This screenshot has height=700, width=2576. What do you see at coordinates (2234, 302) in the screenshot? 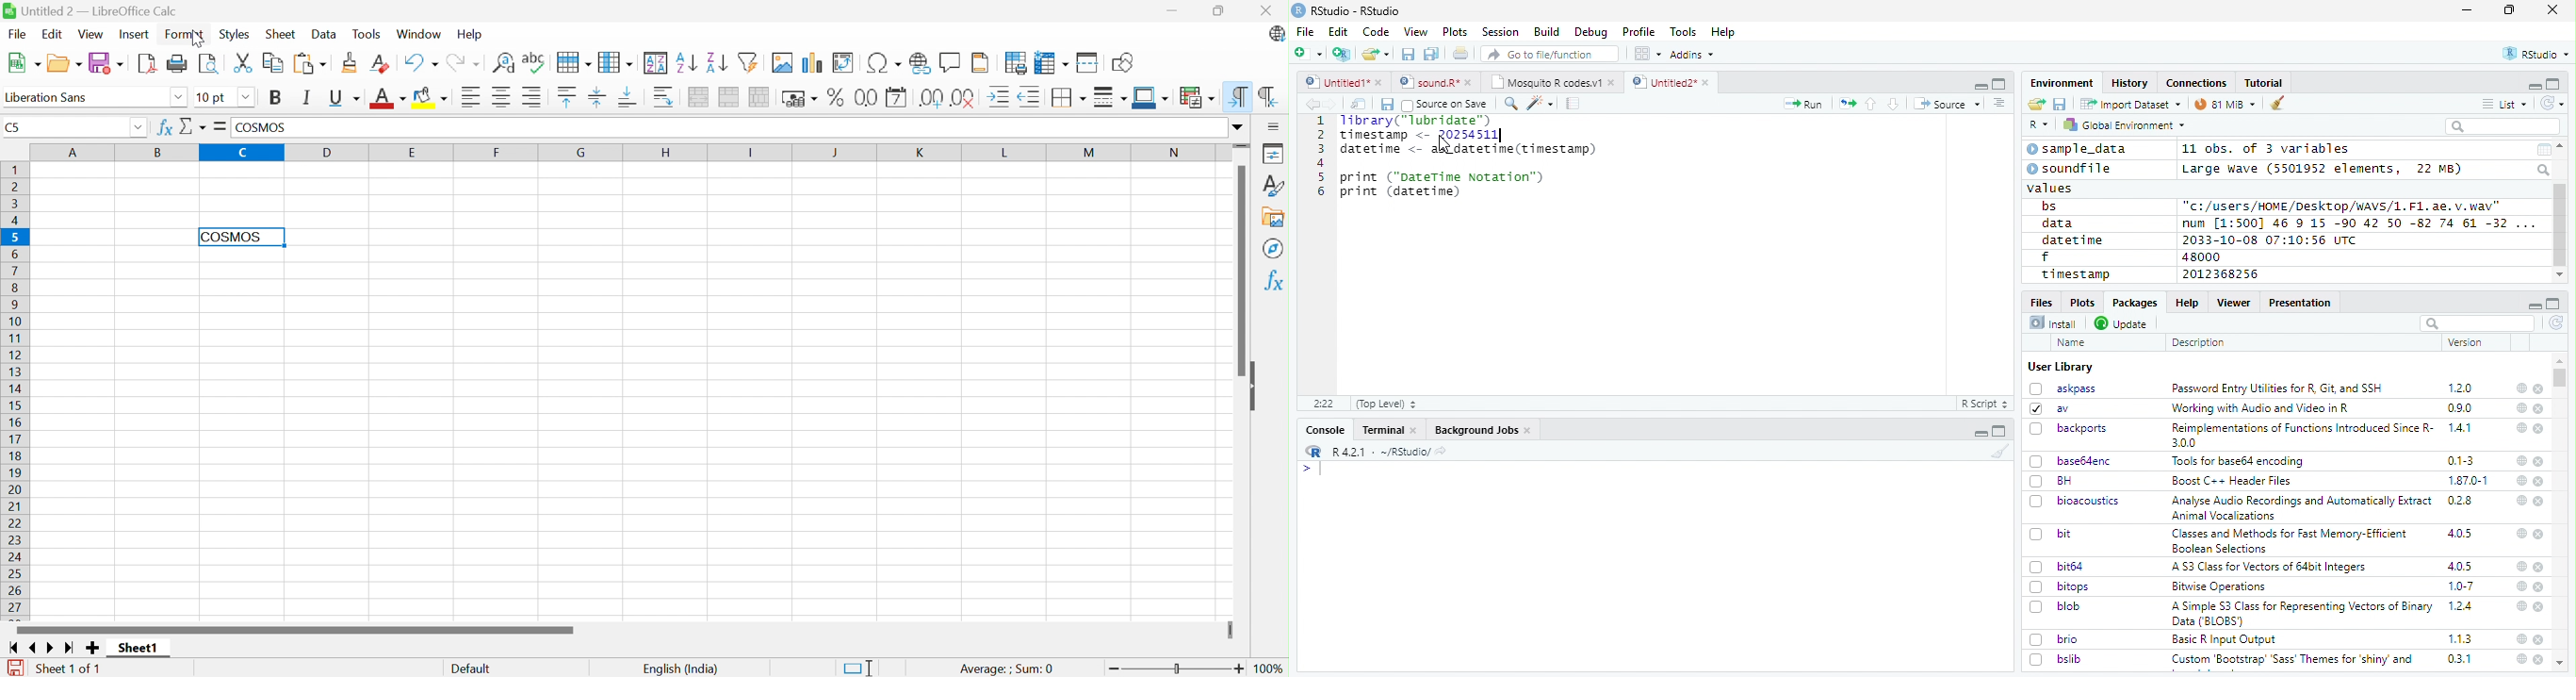
I see `Viewer` at bounding box center [2234, 302].